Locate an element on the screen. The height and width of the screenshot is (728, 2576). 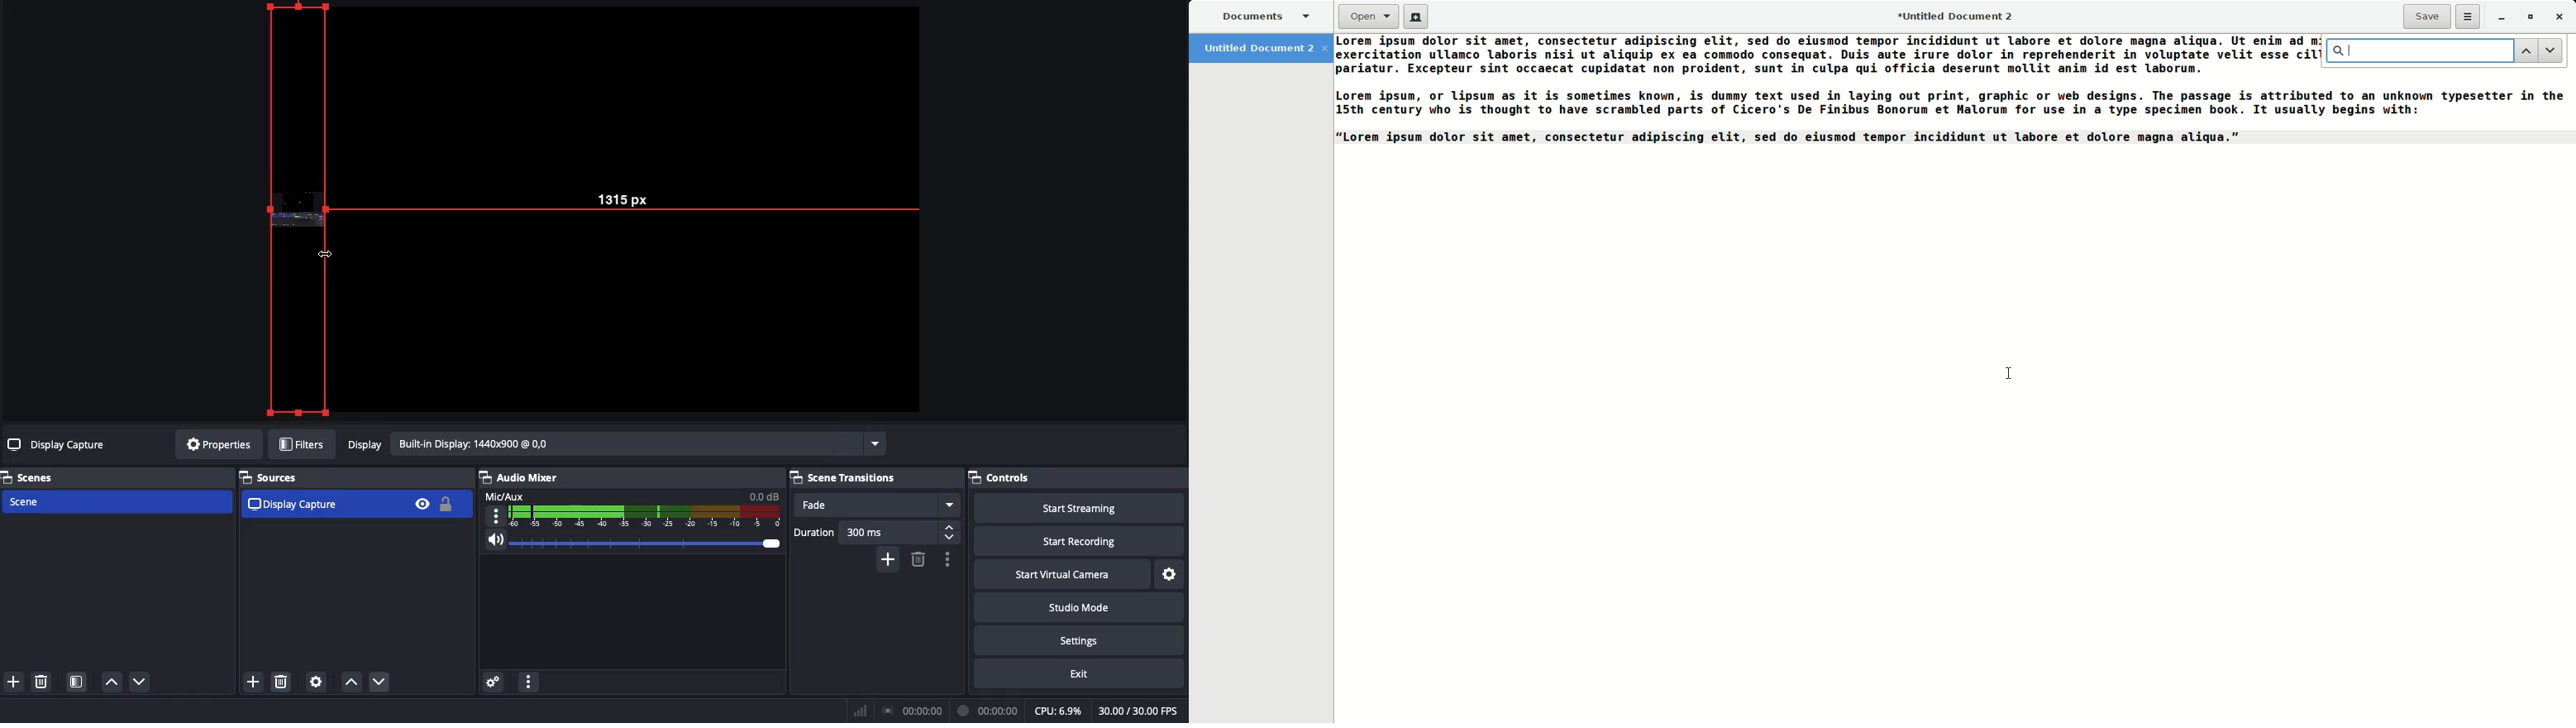
Duration is located at coordinates (876, 532).